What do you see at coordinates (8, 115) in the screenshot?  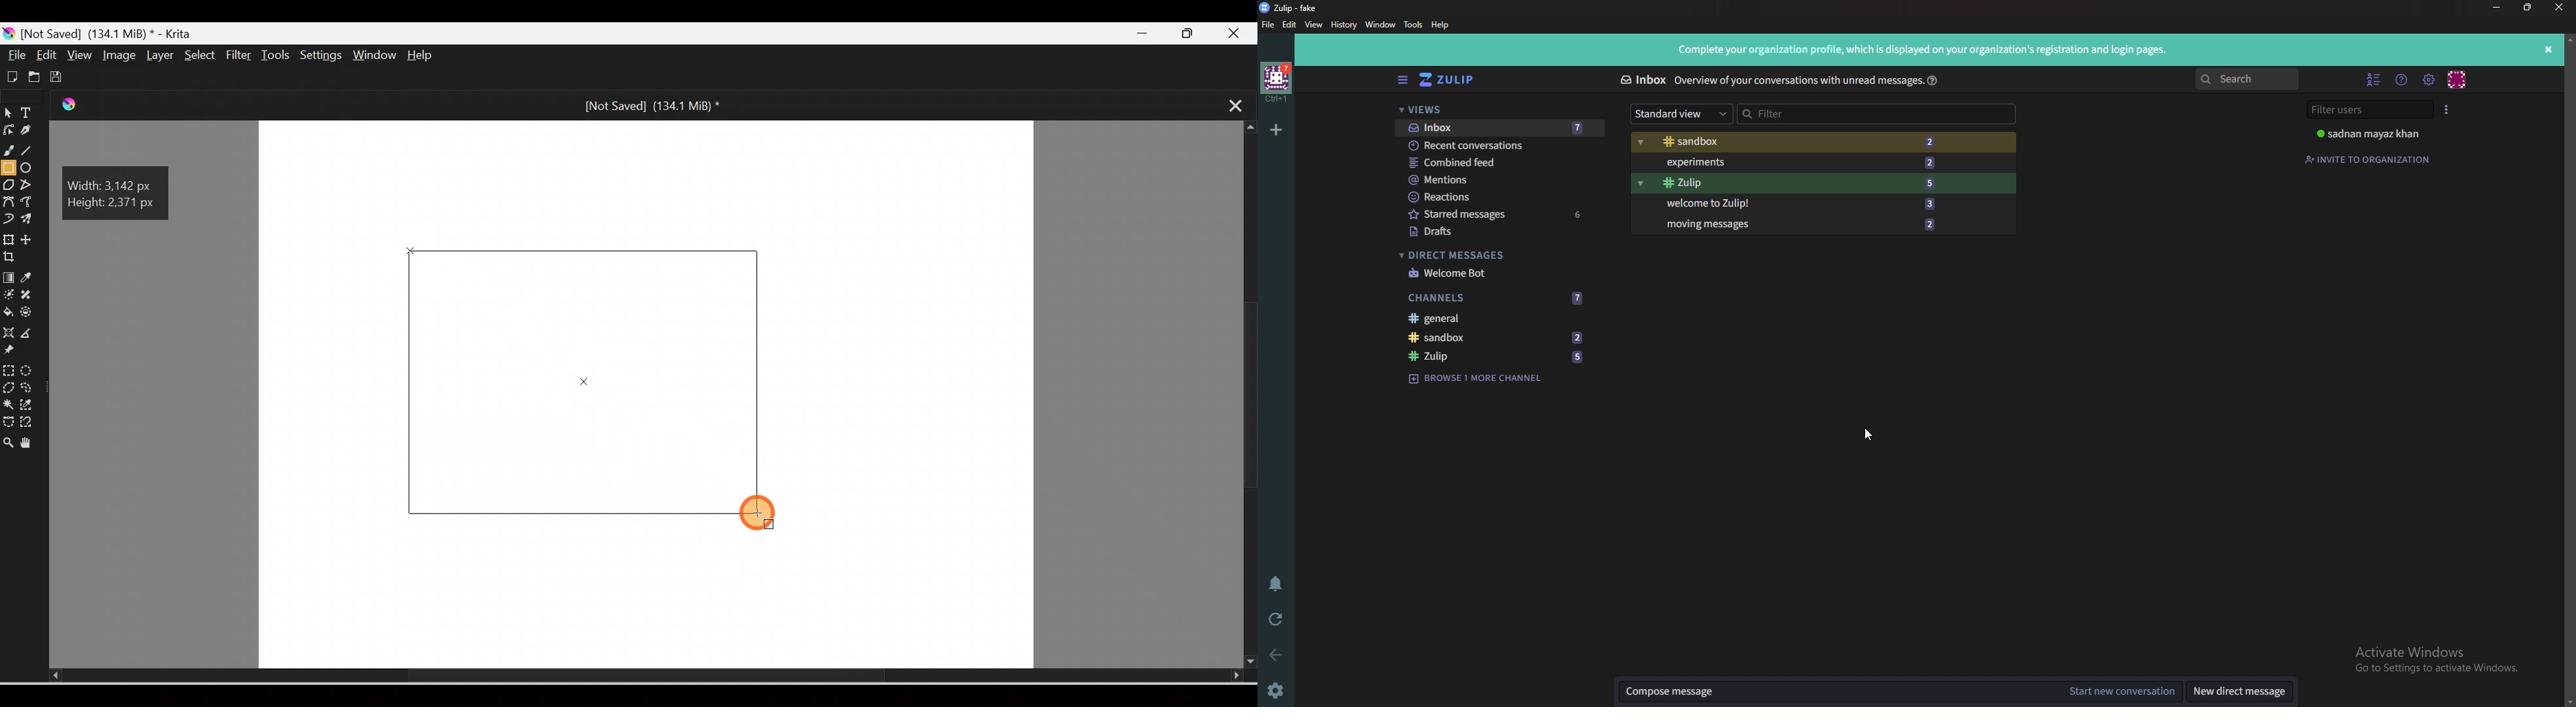 I see `Select shapes tool` at bounding box center [8, 115].